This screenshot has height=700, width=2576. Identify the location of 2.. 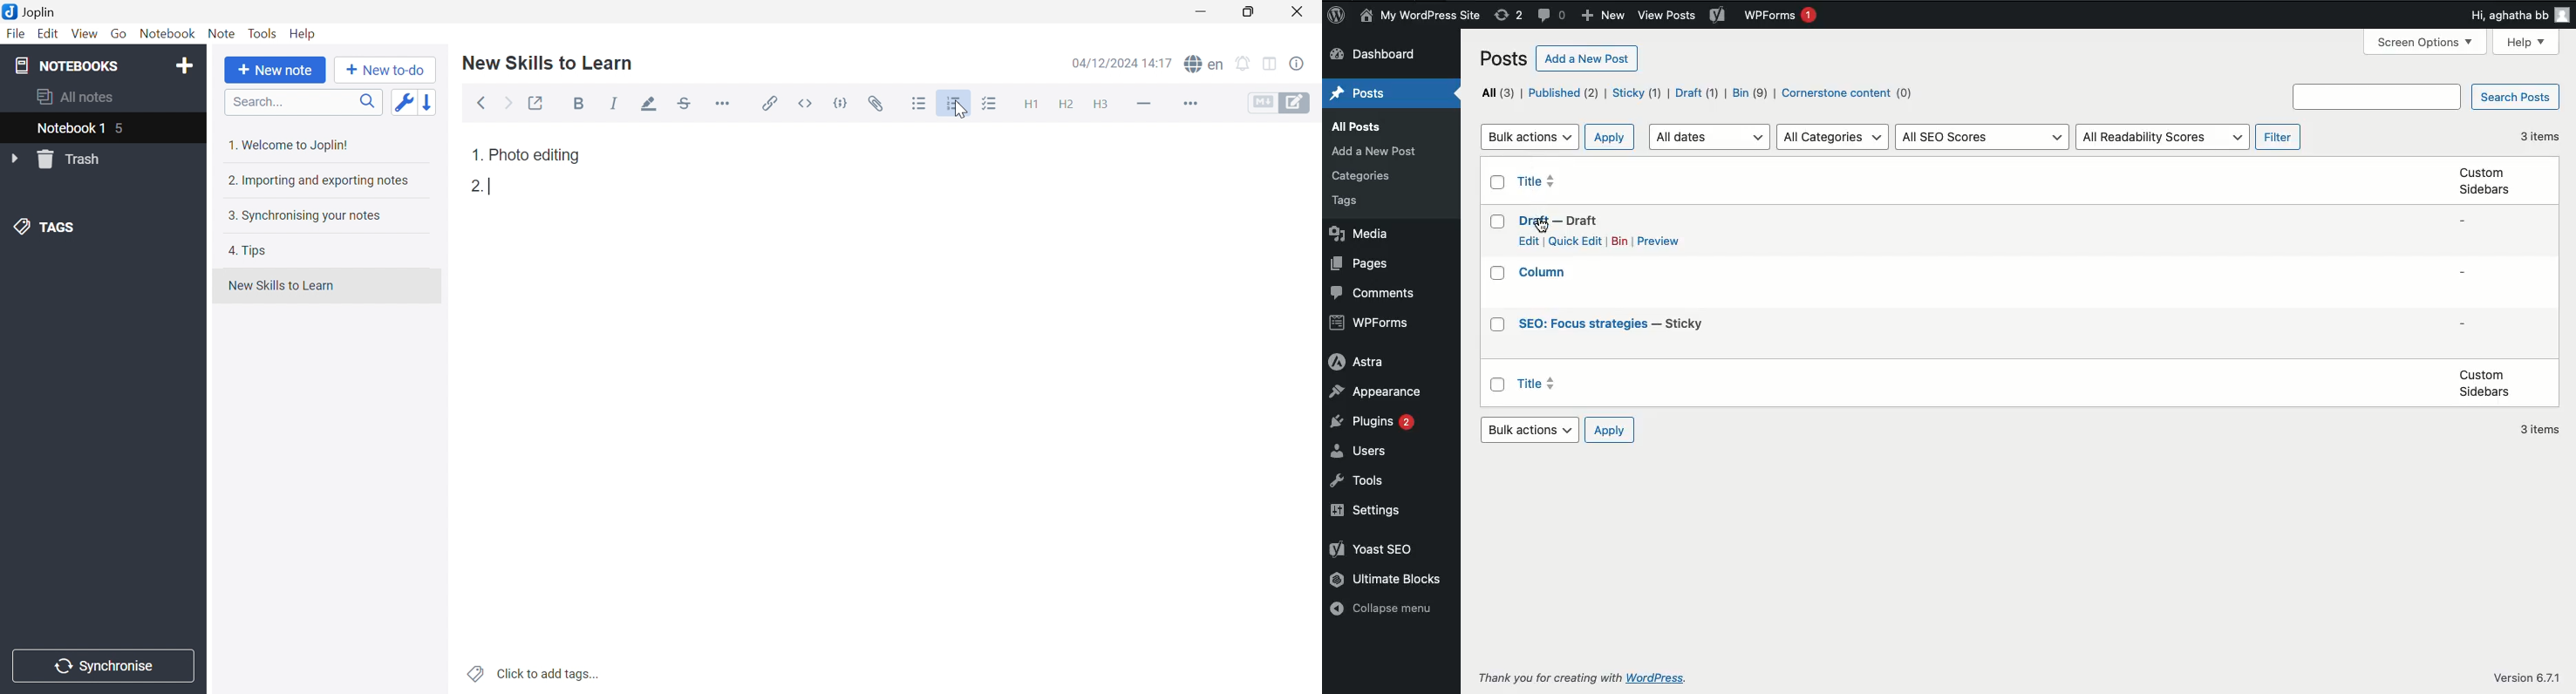
(476, 187).